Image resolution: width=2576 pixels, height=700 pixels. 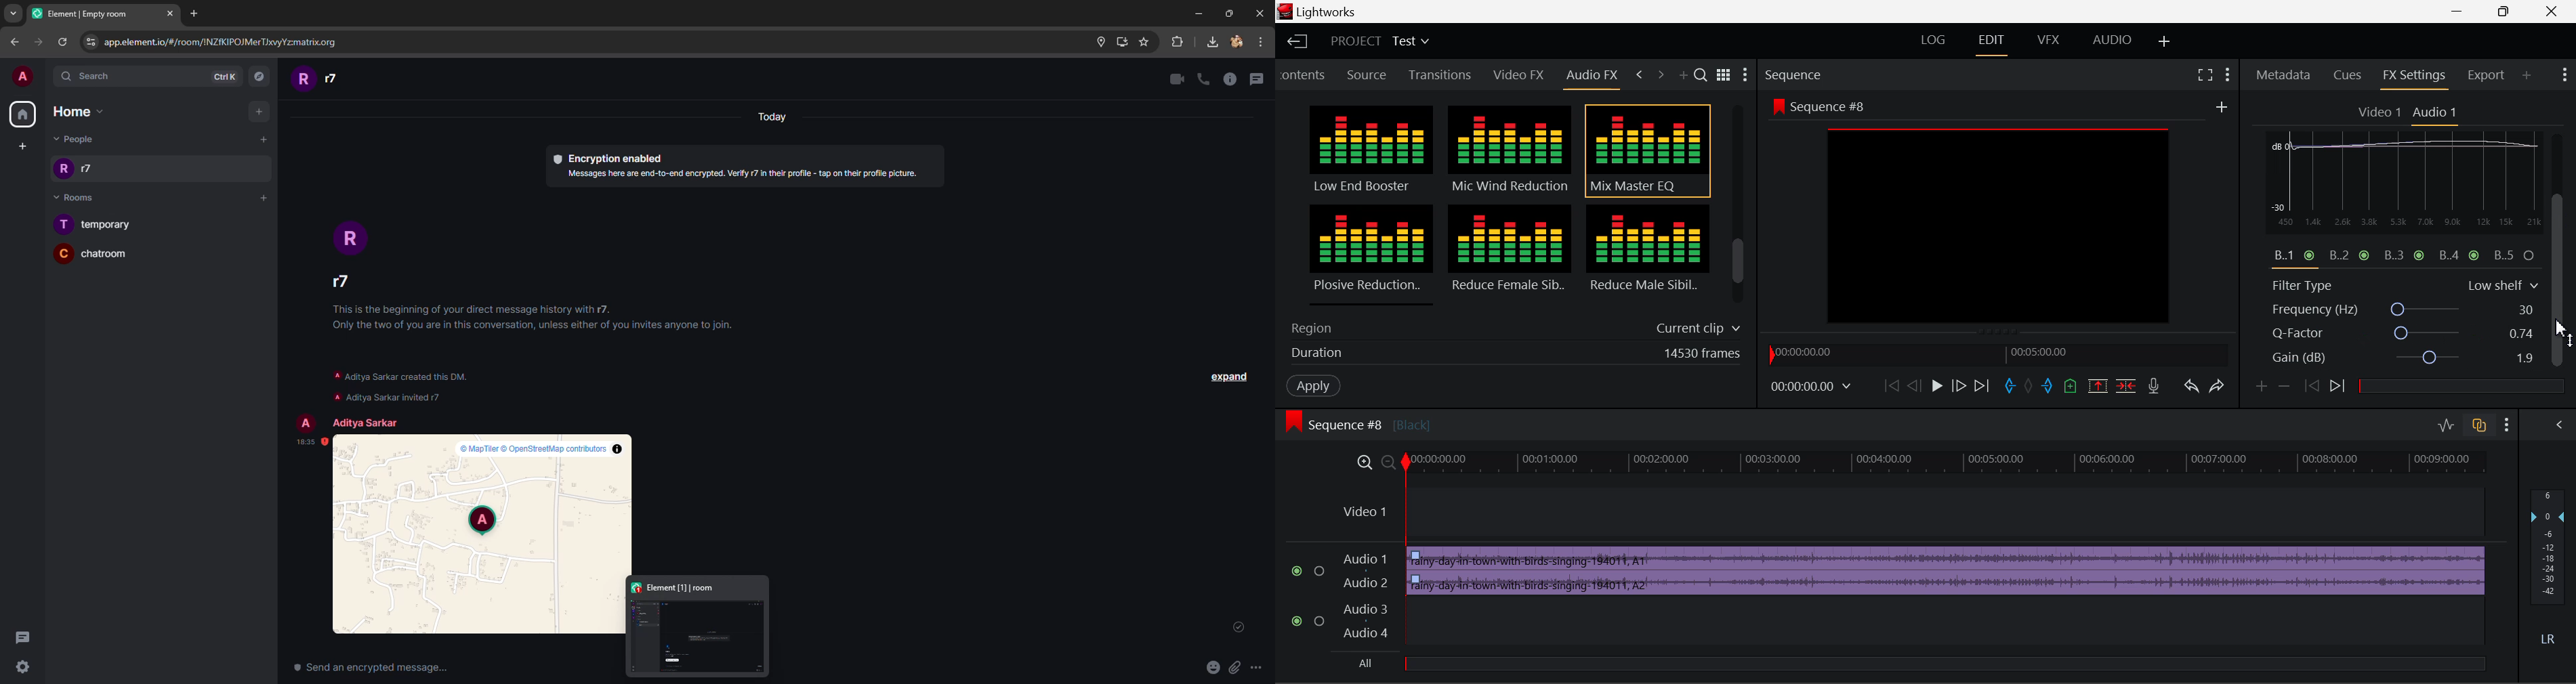 What do you see at coordinates (1304, 73) in the screenshot?
I see `Contents` at bounding box center [1304, 73].